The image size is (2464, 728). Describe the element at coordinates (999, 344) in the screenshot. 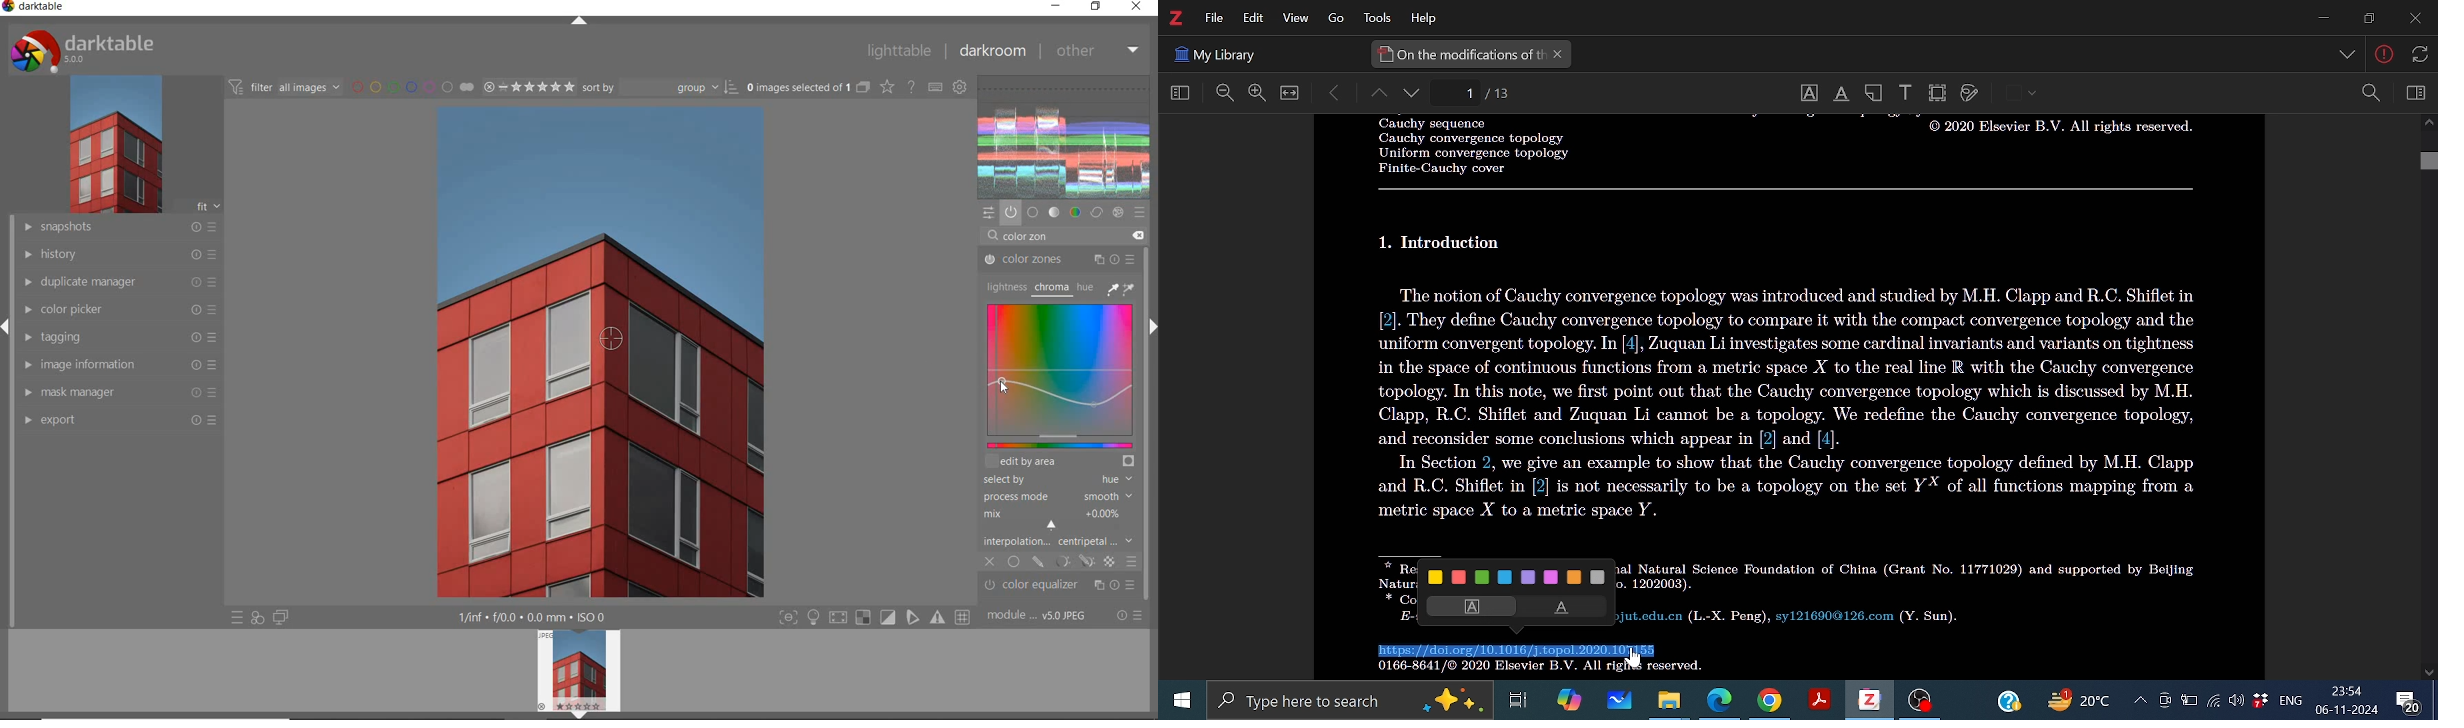

I see `CURSOR POSITION` at that location.